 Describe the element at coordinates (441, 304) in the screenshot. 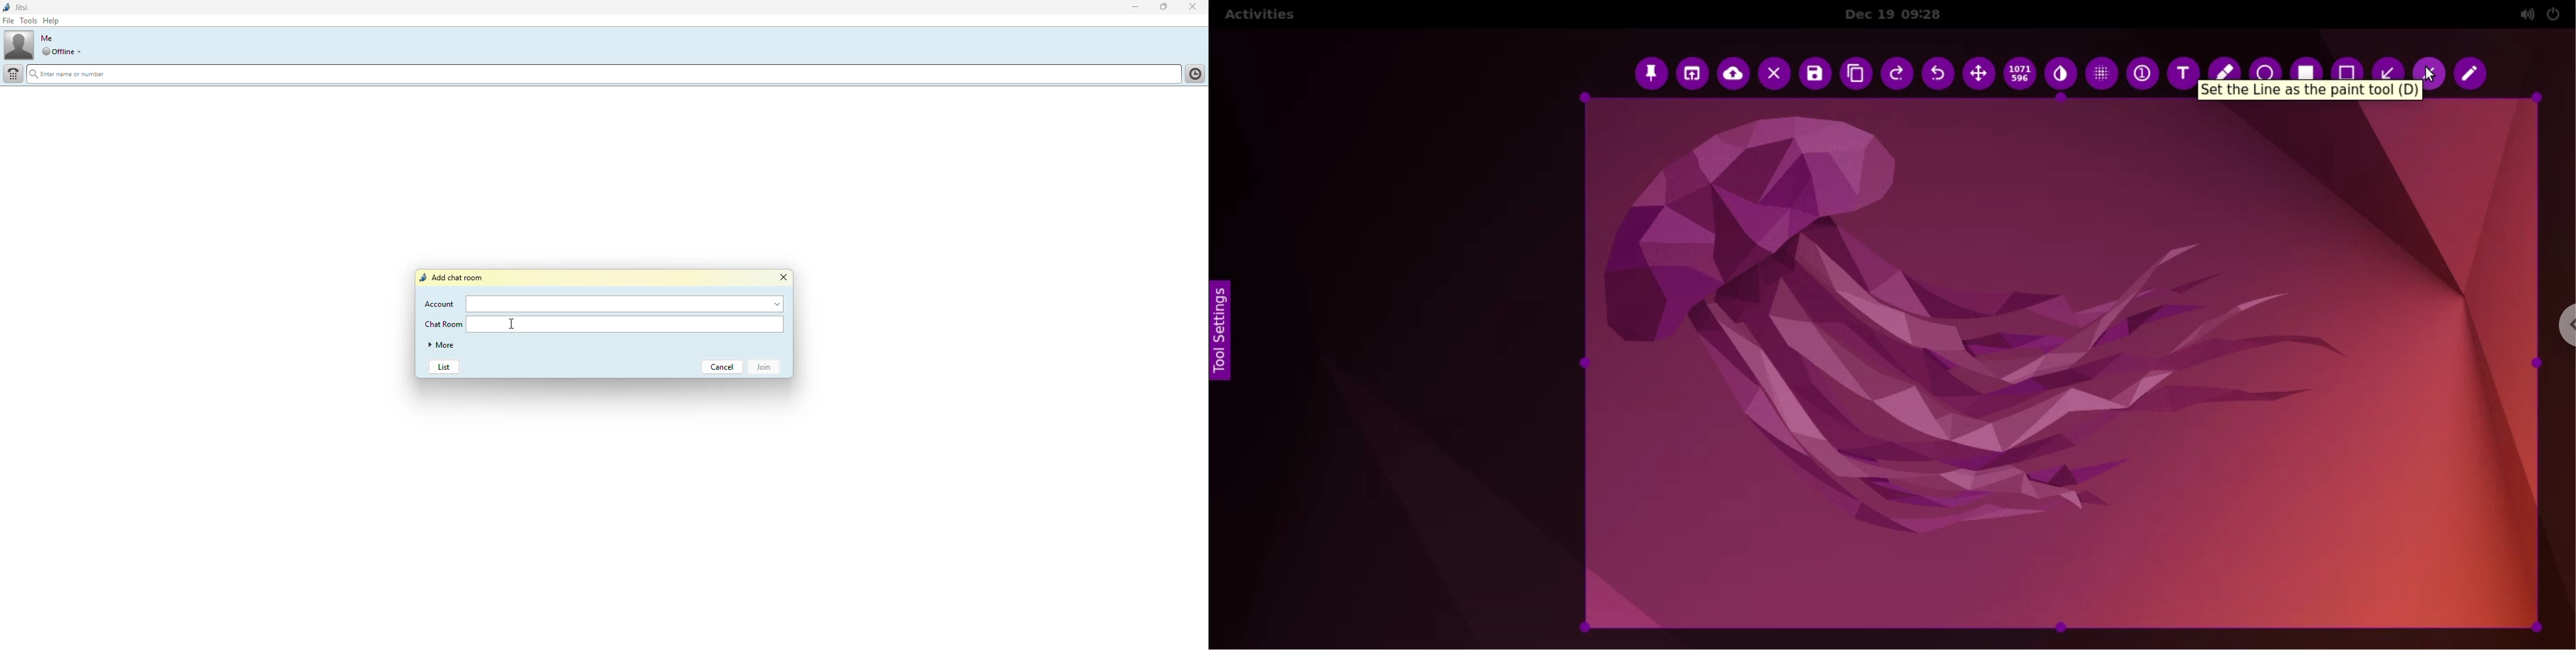

I see `account` at that location.